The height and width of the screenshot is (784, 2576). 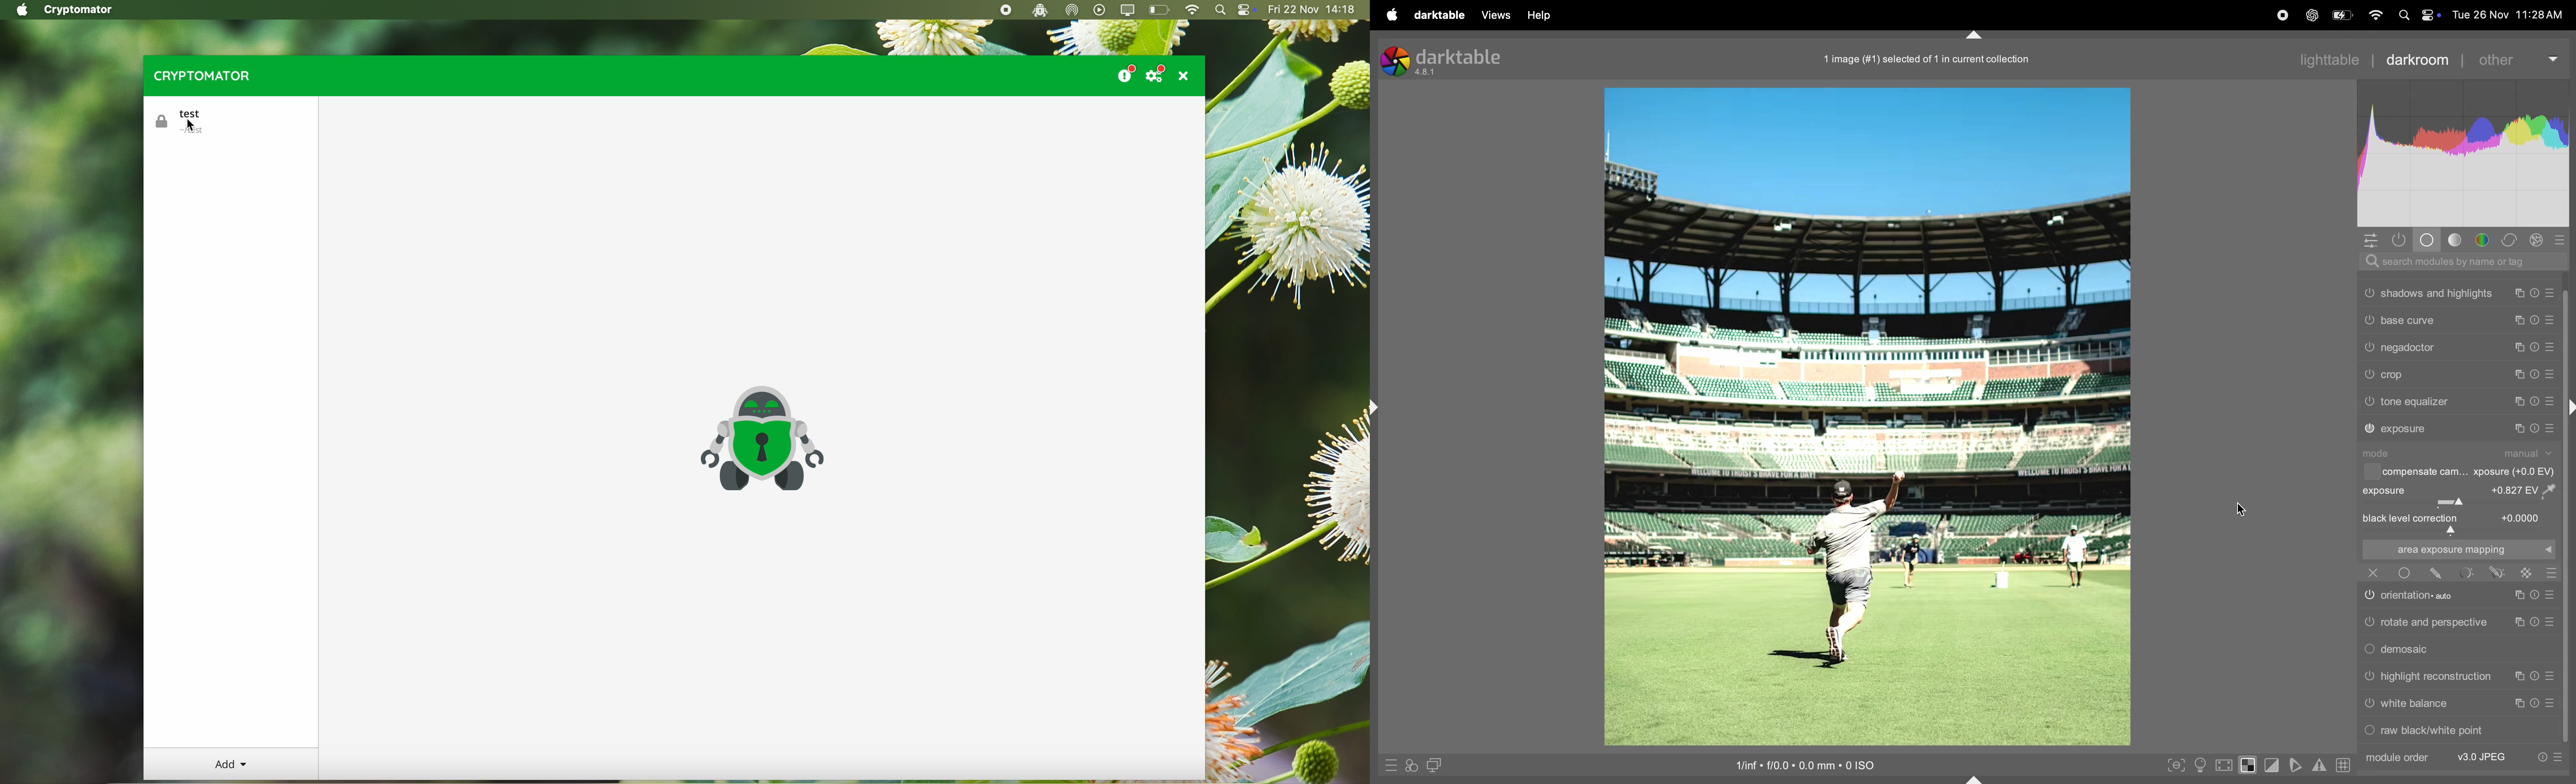 I want to click on Presets , so click(x=2551, y=294).